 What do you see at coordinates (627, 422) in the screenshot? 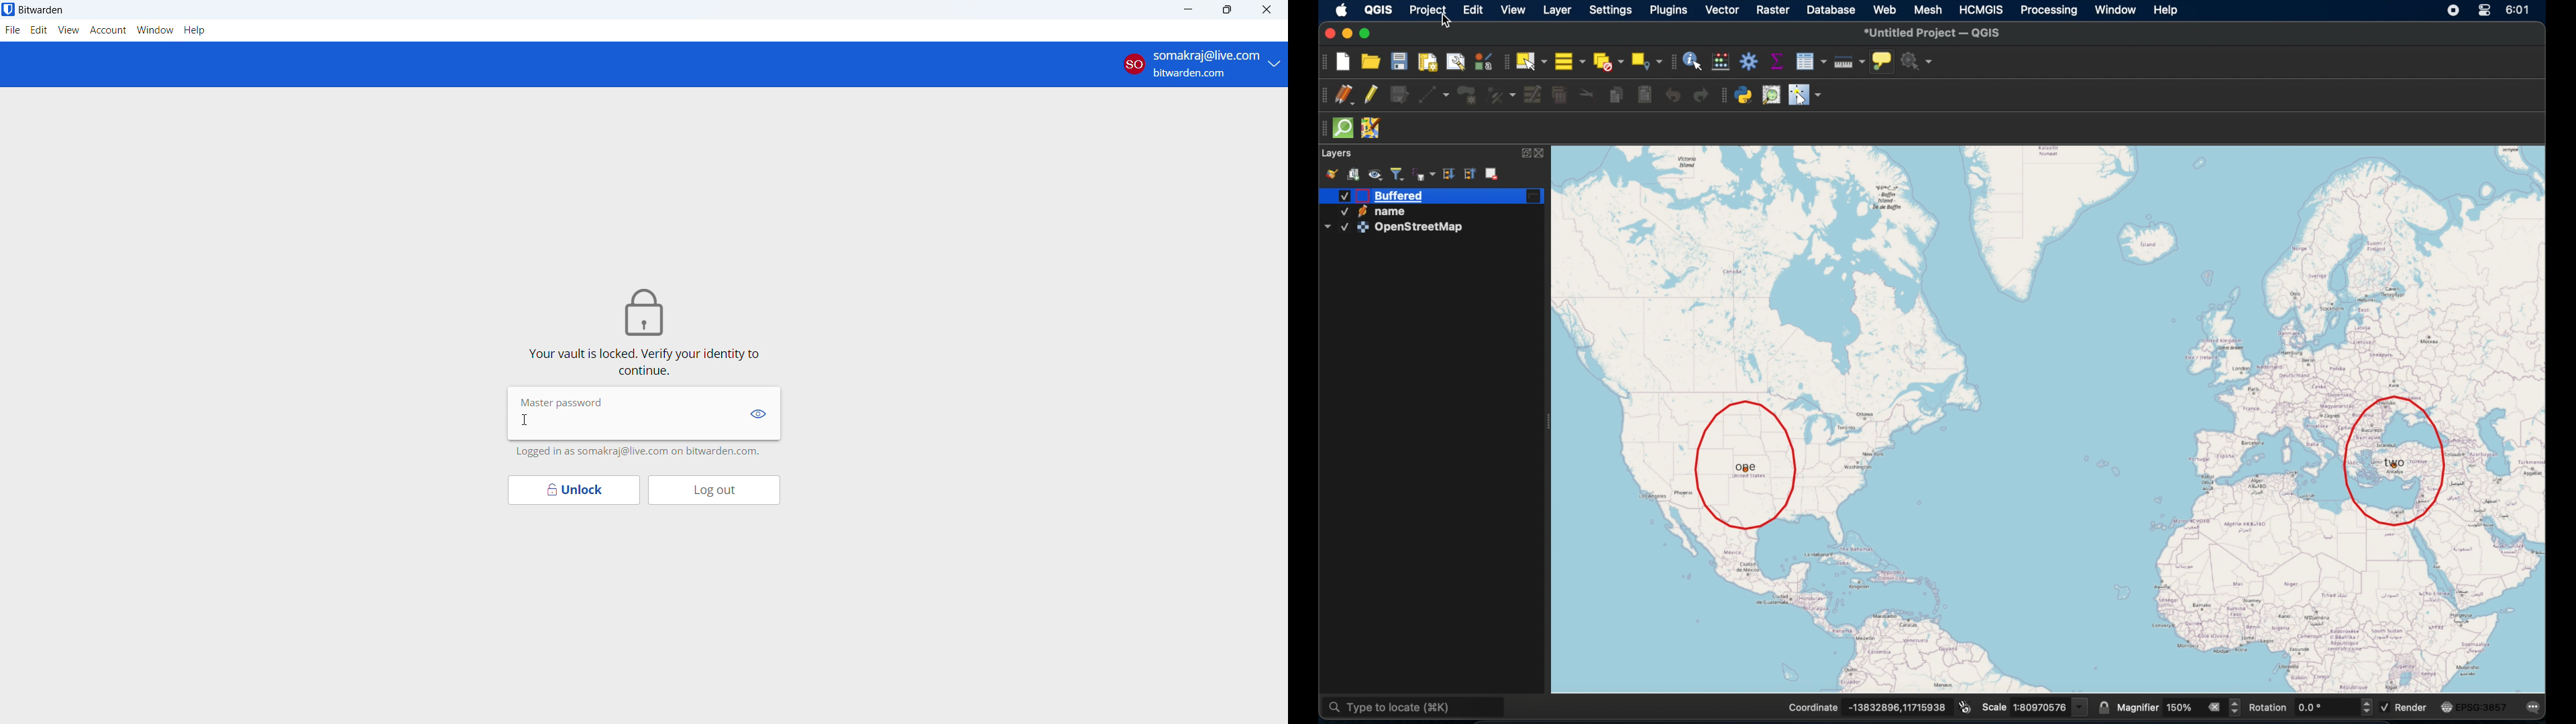
I see `enter master password` at bounding box center [627, 422].